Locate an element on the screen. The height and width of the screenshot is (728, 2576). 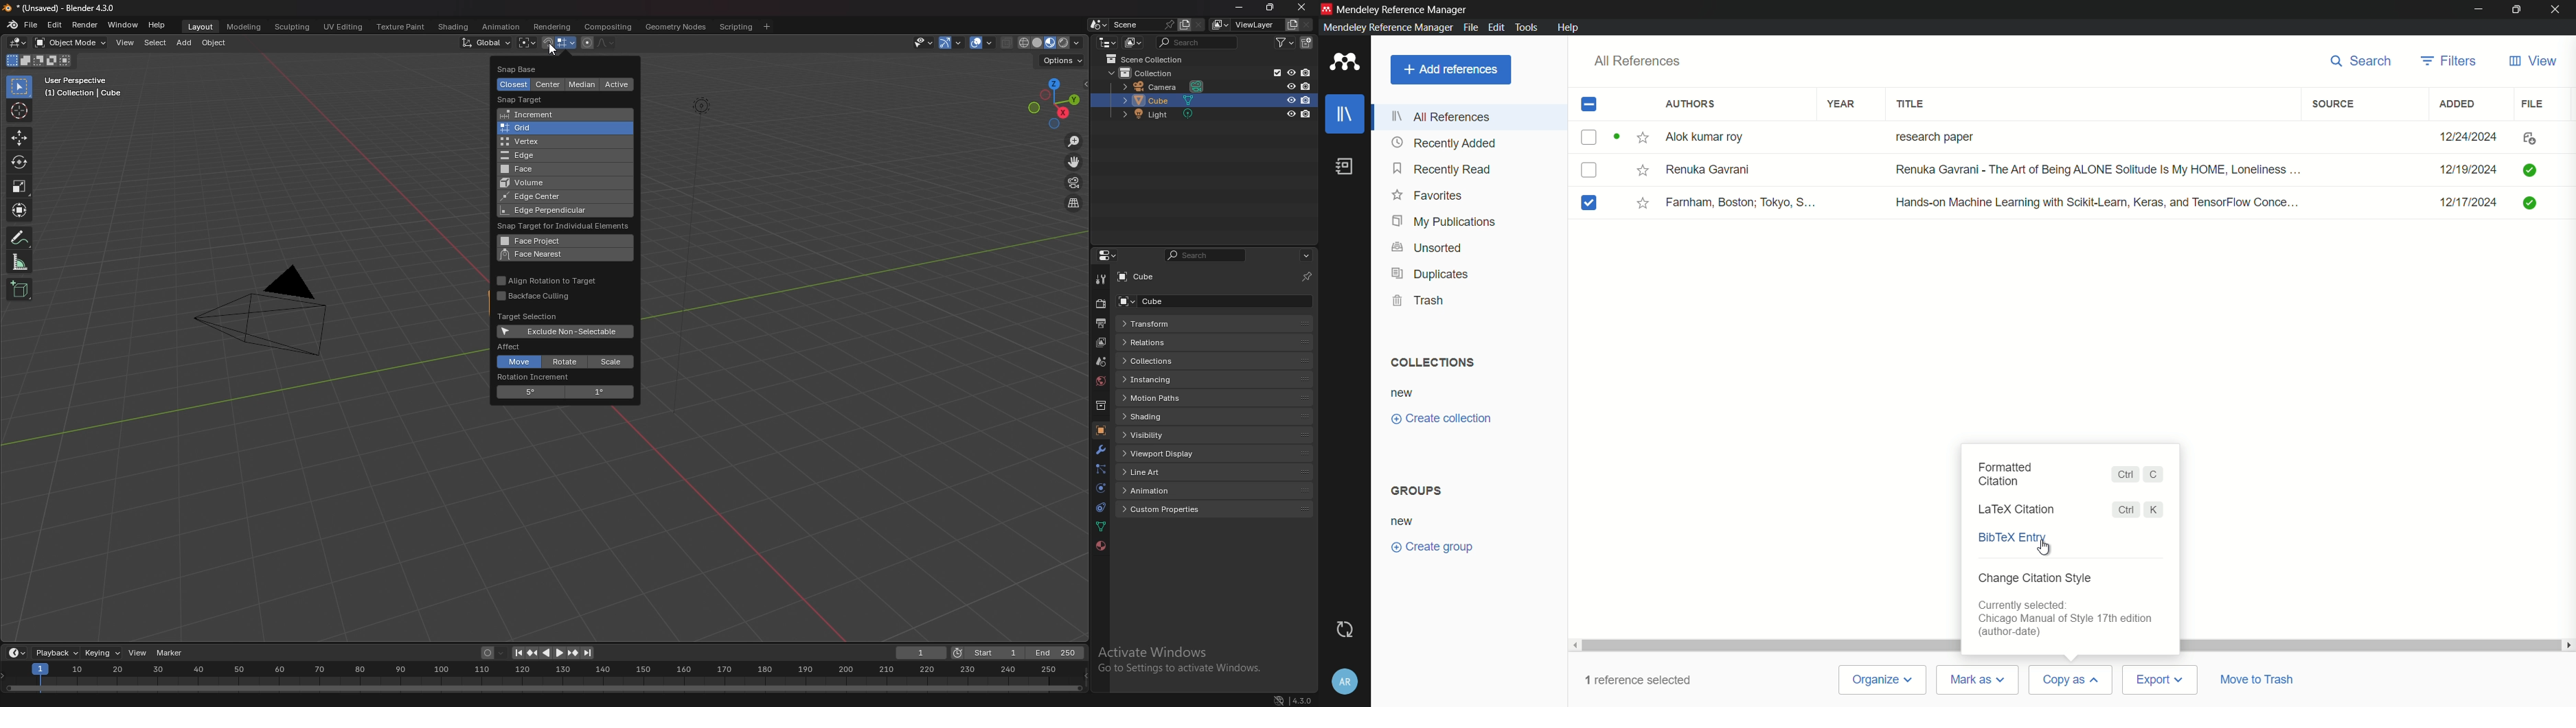
tool is located at coordinates (1099, 279).